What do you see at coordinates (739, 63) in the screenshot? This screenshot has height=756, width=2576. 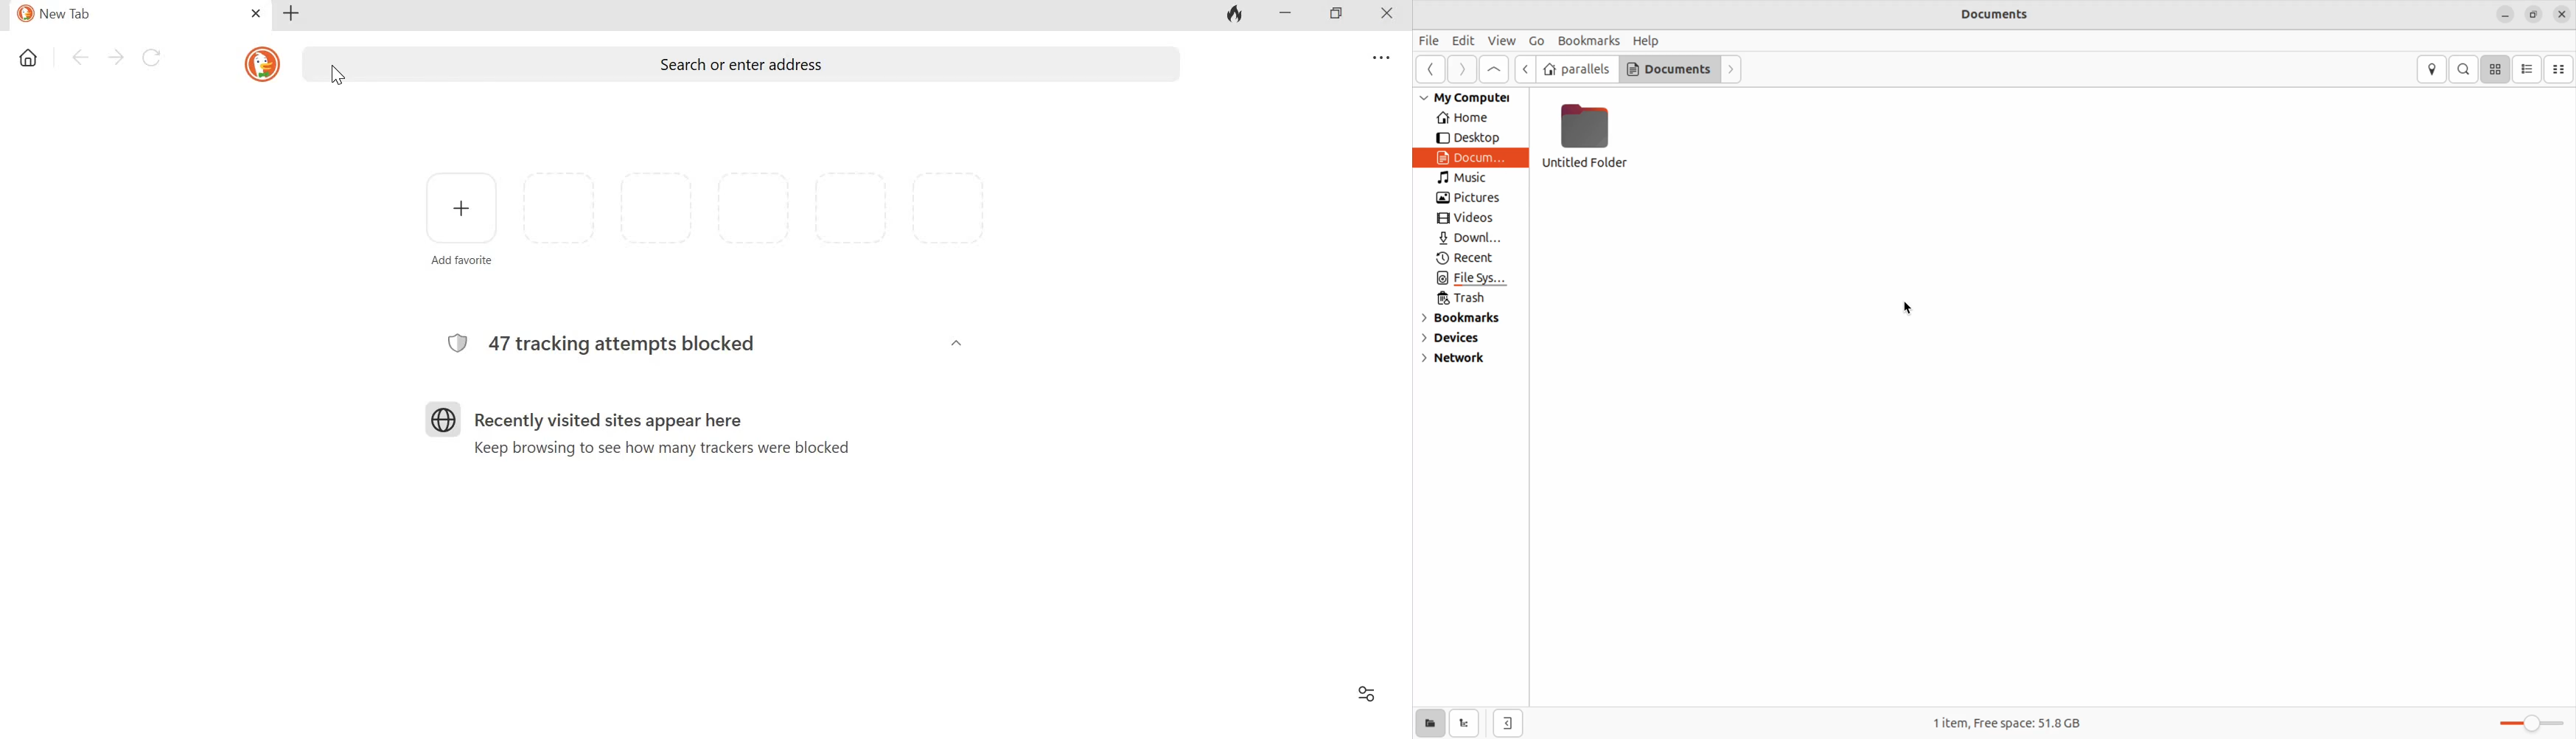 I see `Search or enter address` at bounding box center [739, 63].